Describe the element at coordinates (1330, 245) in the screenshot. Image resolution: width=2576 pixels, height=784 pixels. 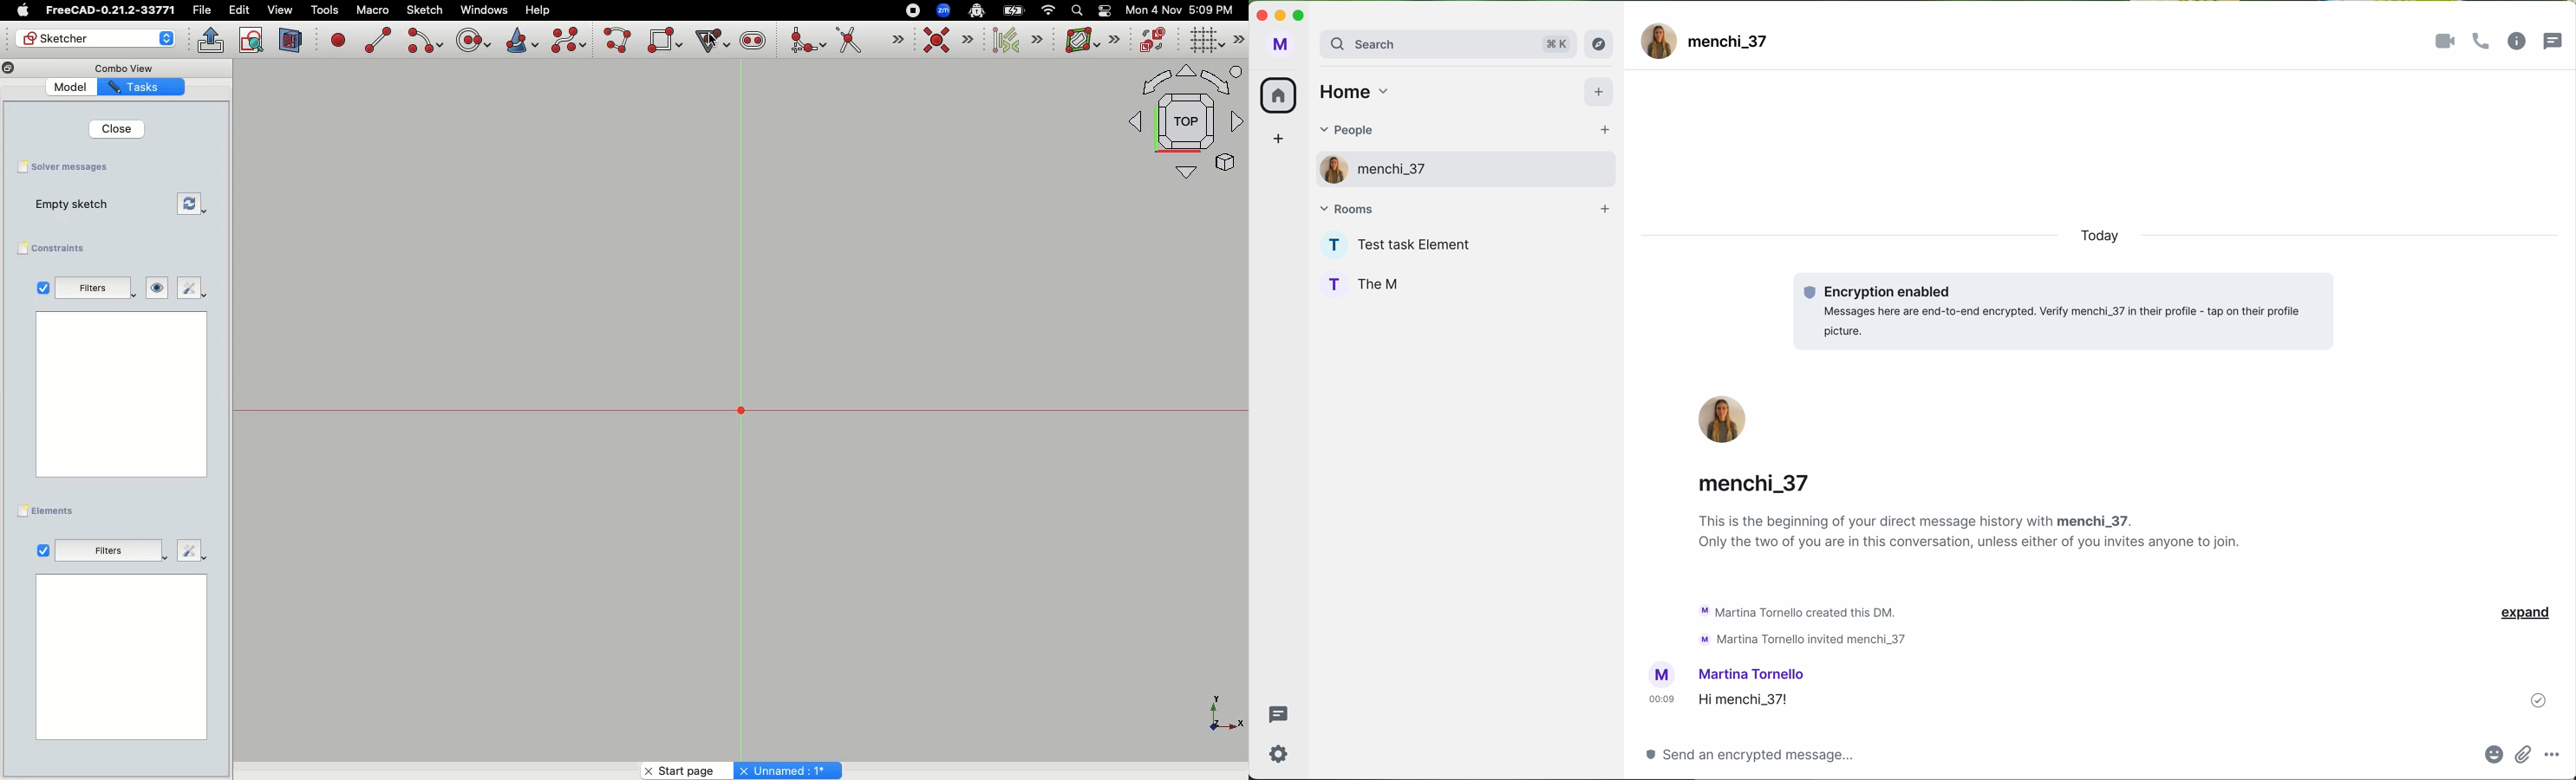
I see `profile` at that location.